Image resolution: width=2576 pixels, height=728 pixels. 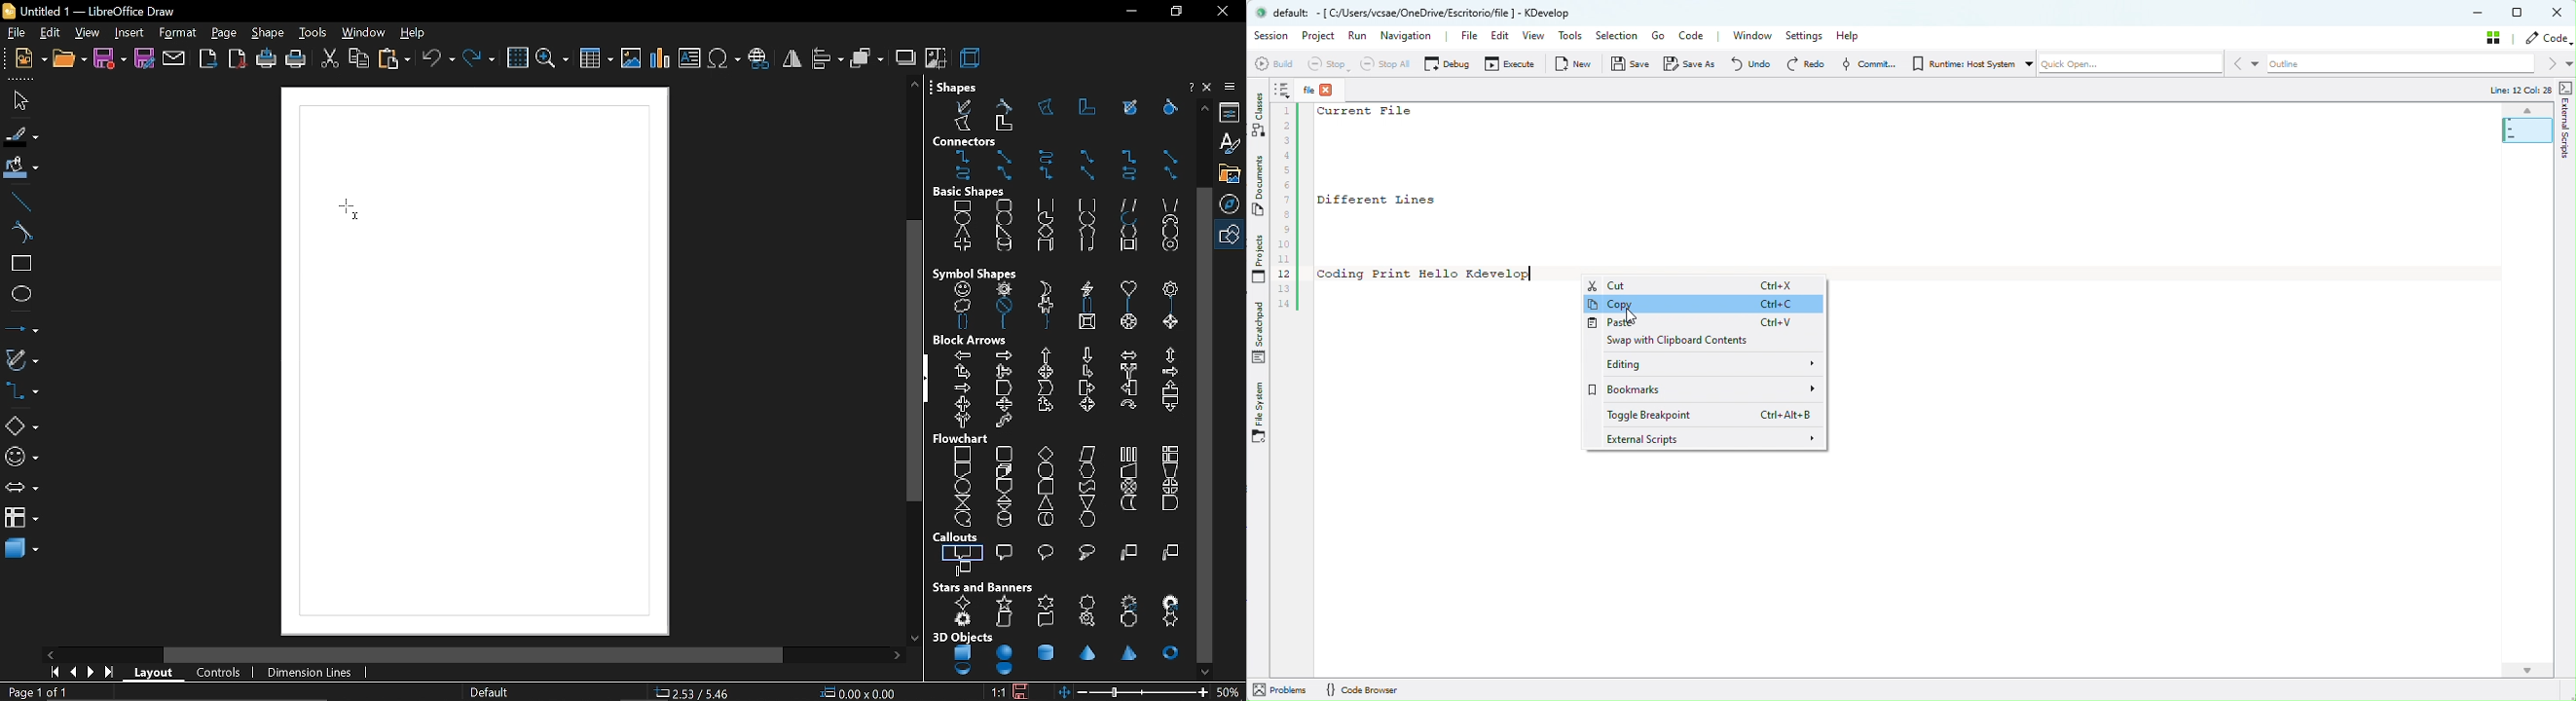 What do you see at coordinates (1129, 487) in the screenshot?
I see `summing junction` at bounding box center [1129, 487].